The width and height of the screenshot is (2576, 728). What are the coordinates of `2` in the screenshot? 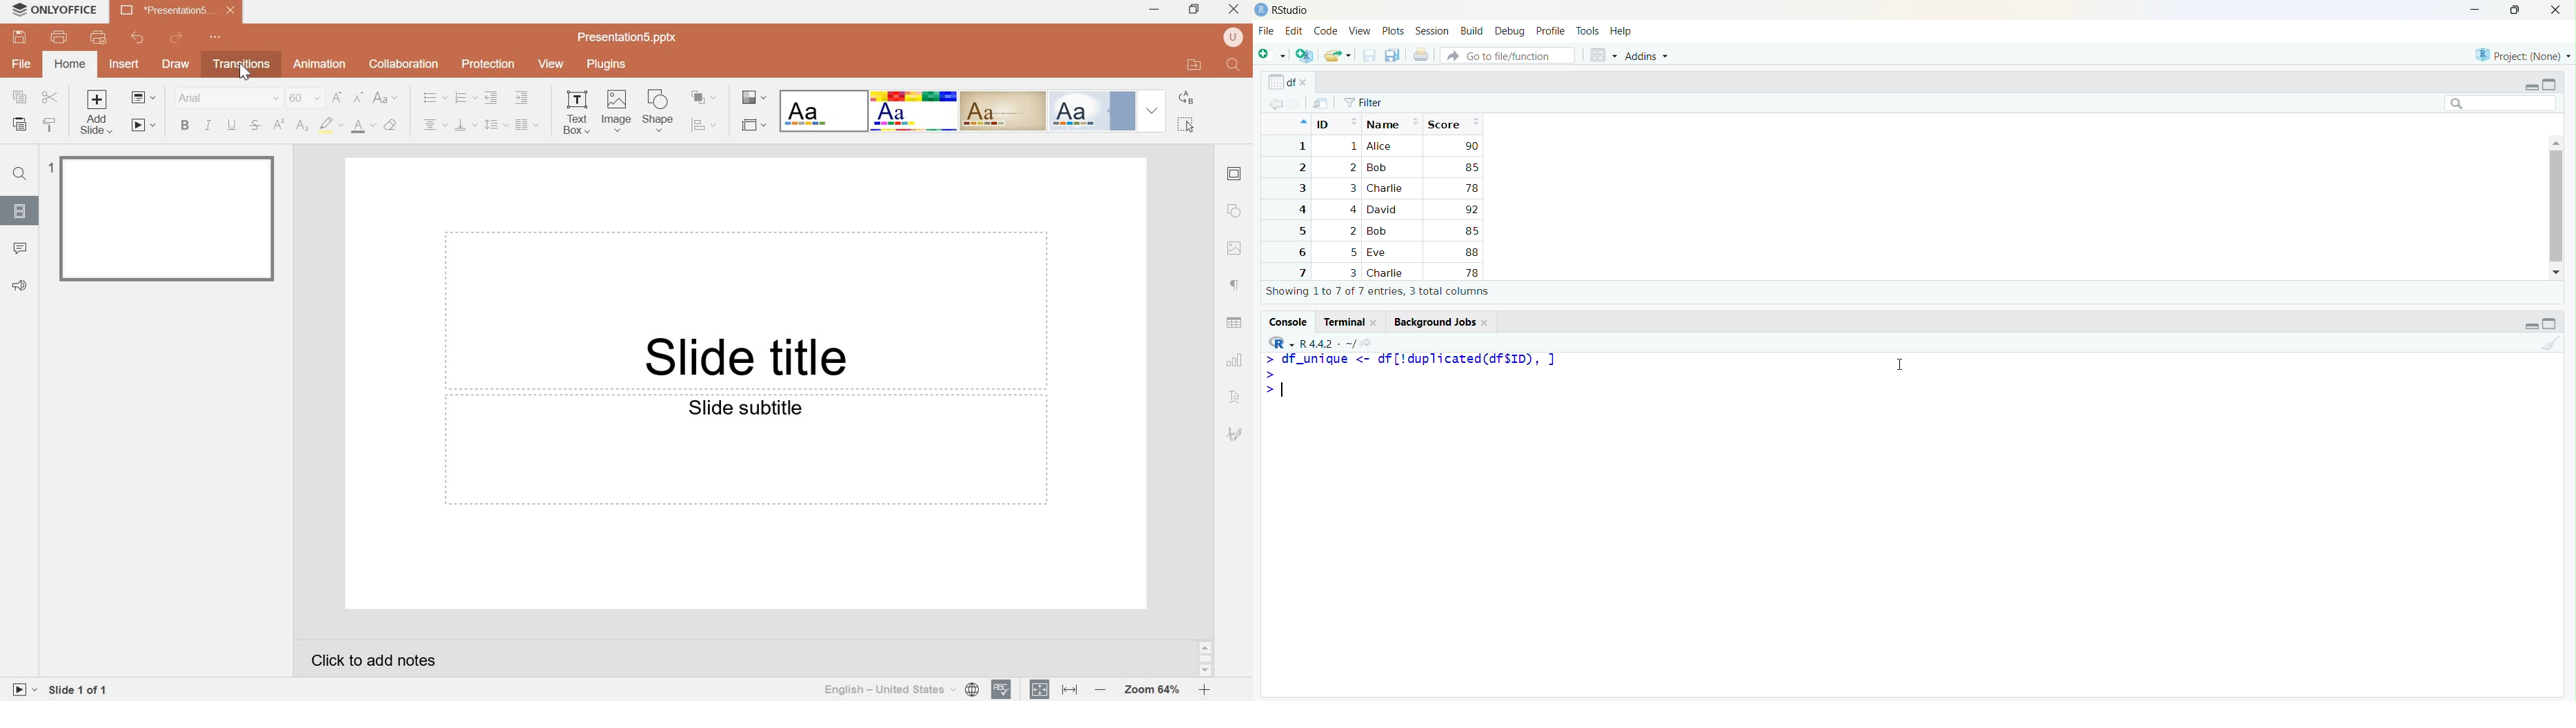 It's located at (1300, 168).